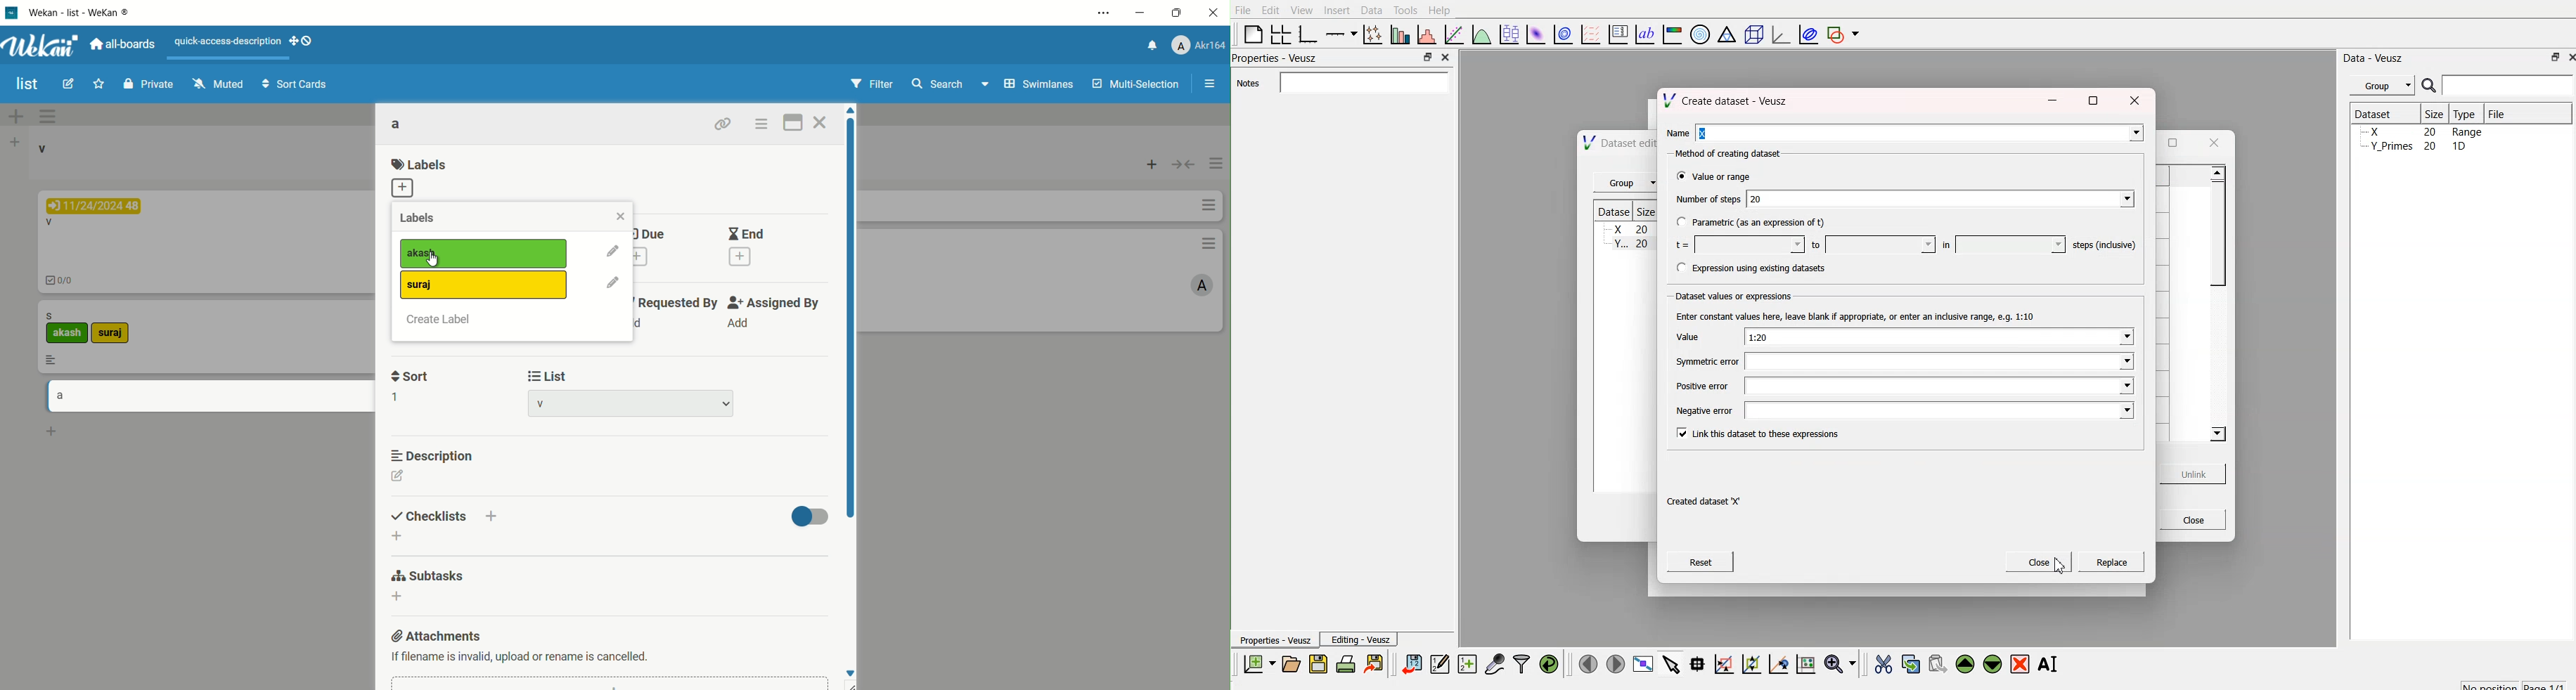 This screenshot has height=700, width=2576. I want to click on A, so click(1193, 286).